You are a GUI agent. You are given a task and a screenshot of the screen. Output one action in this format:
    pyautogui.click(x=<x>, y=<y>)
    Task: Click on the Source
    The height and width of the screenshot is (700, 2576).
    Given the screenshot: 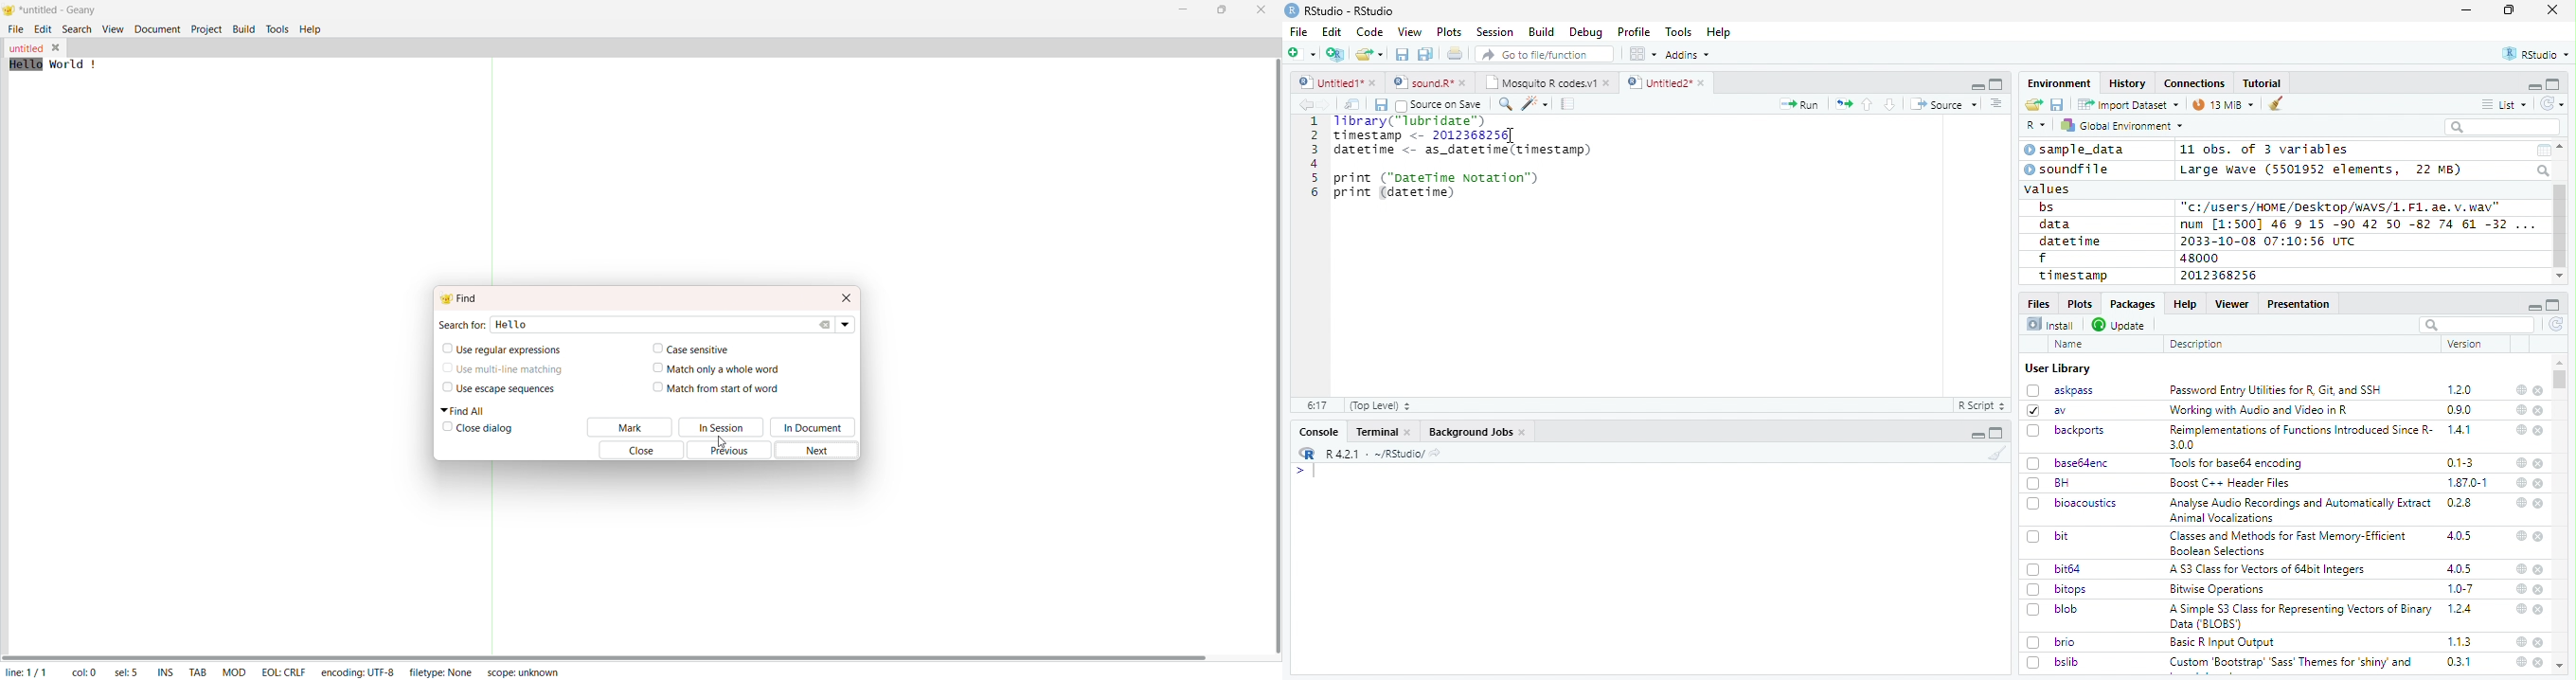 What is the action you would take?
    pyautogui.click(x=1943, y=106)
    